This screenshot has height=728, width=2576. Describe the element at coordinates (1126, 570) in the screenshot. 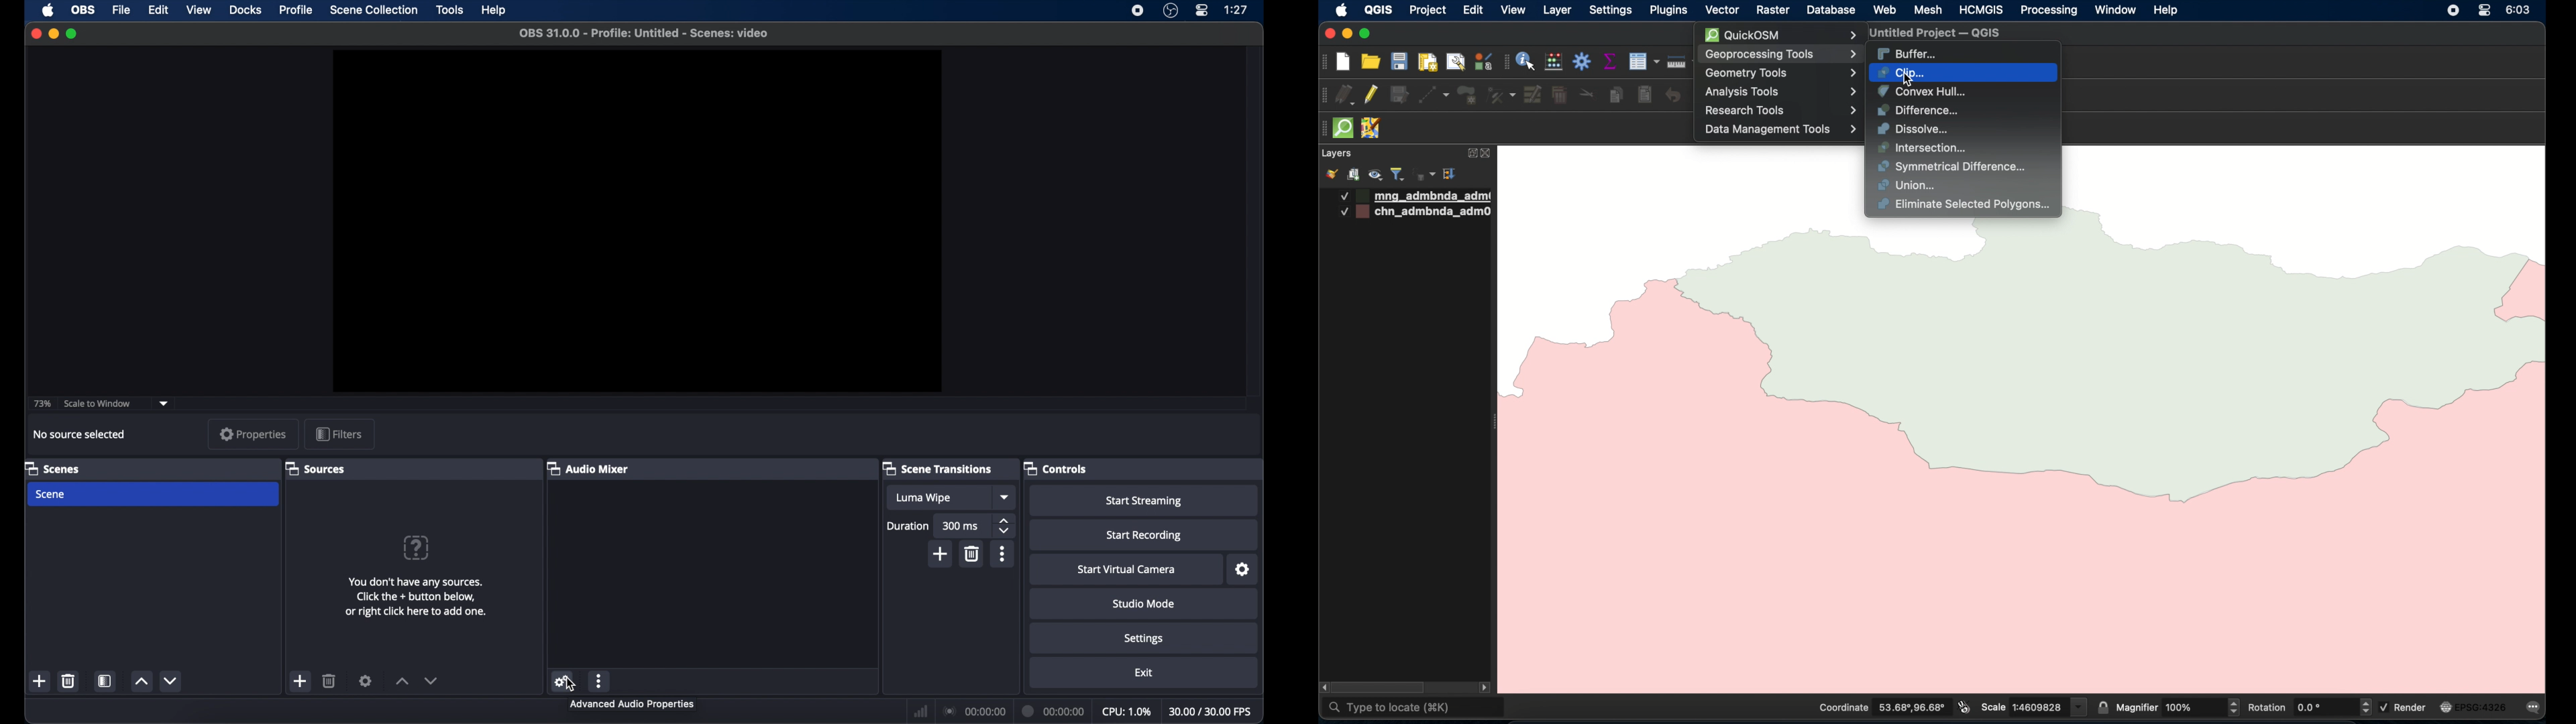

I see `start virtual camera` at that location.